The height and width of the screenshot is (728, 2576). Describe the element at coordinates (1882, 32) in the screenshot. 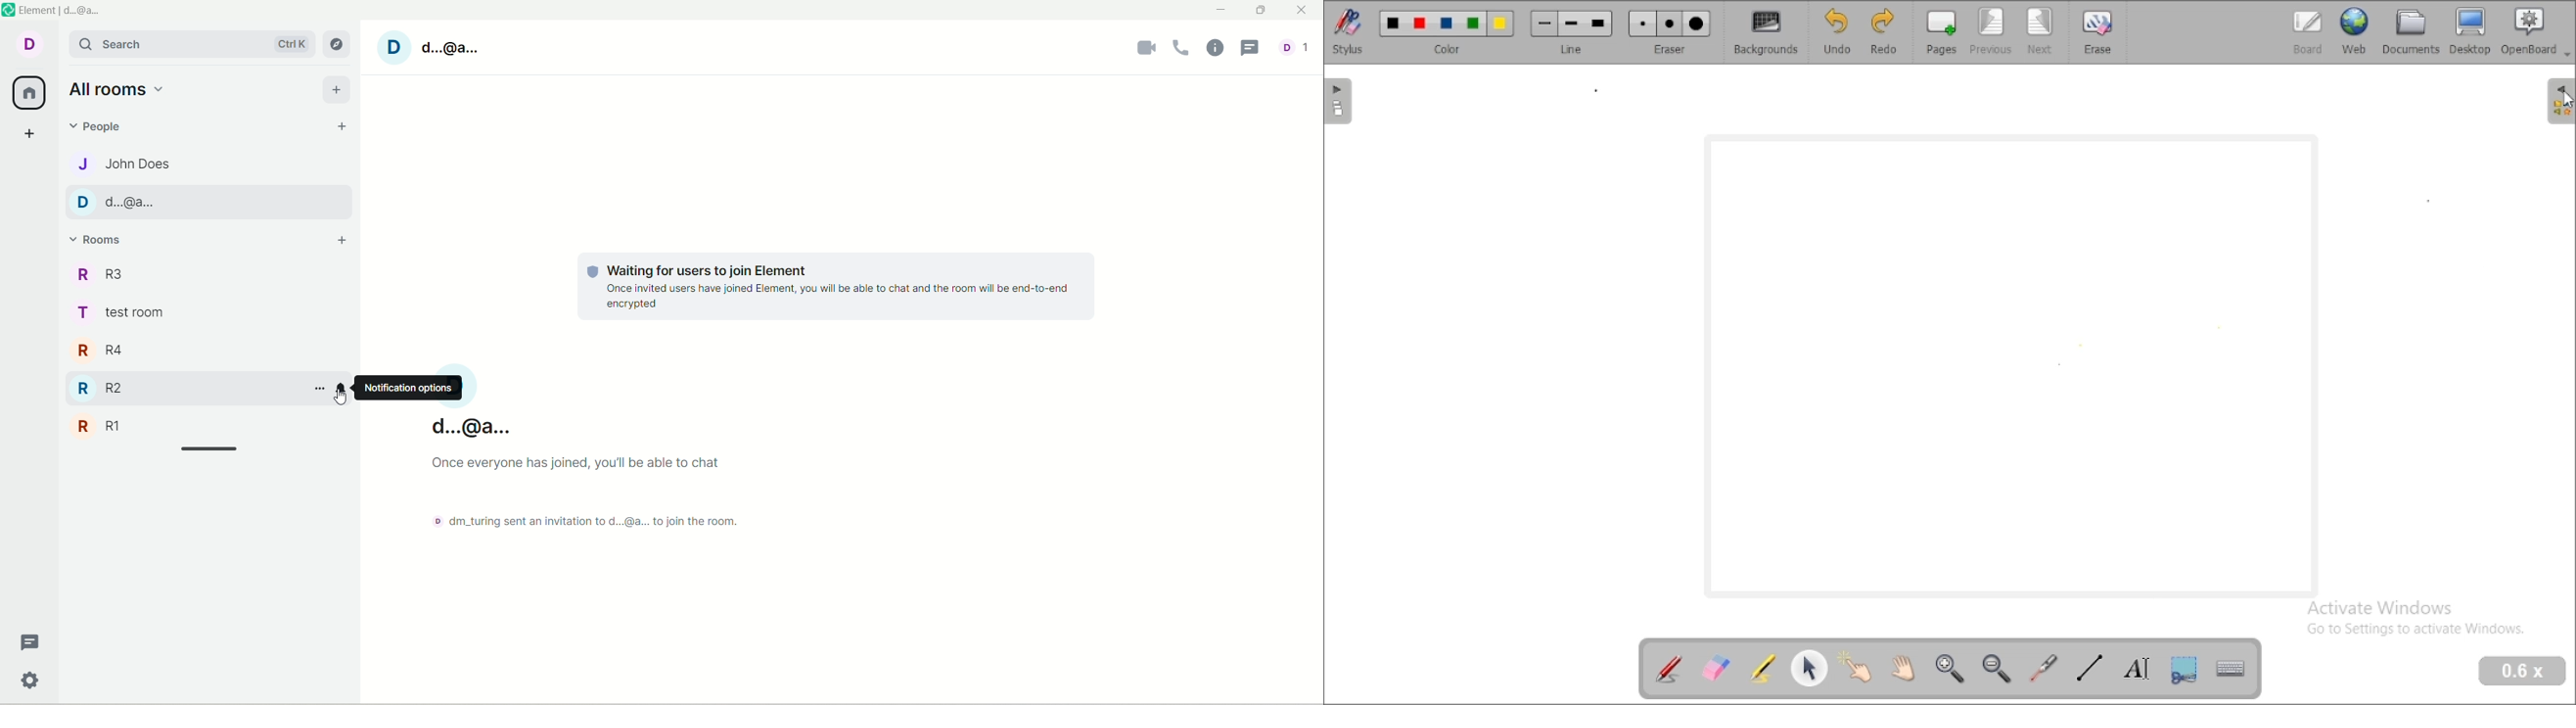

I see `redo` at that location.